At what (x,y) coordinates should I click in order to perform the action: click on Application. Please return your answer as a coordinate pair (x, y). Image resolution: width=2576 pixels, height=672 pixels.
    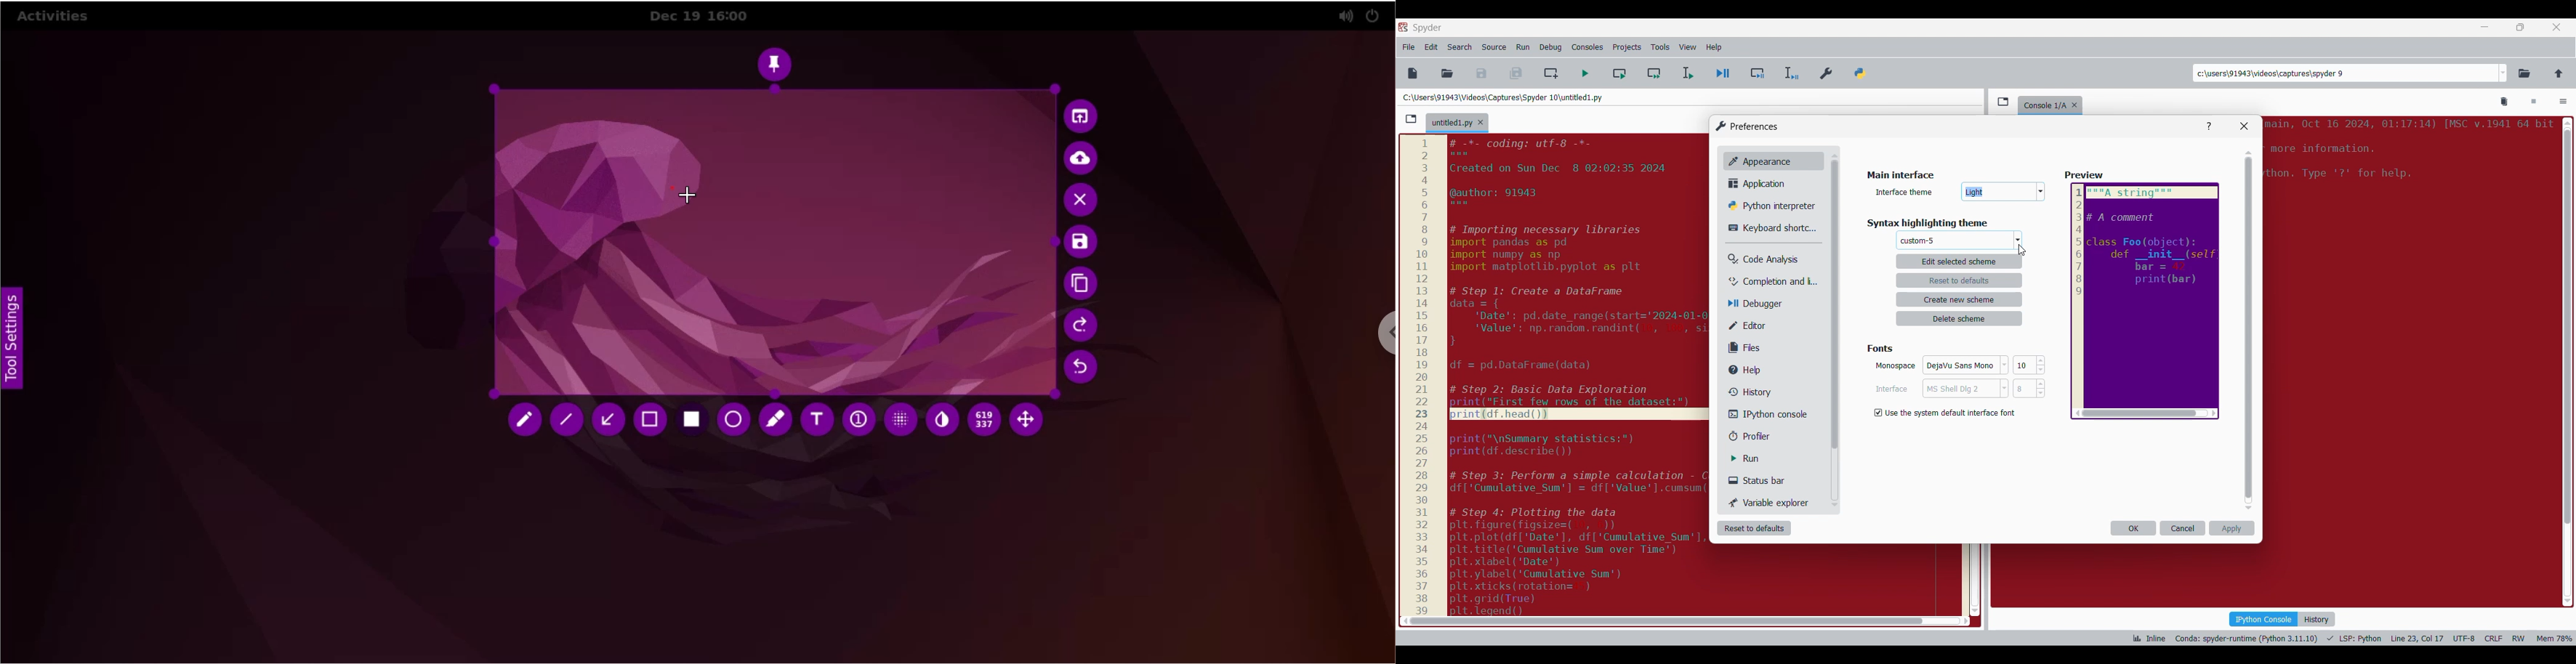
    Looking at the image, I should click on (1760, 183).